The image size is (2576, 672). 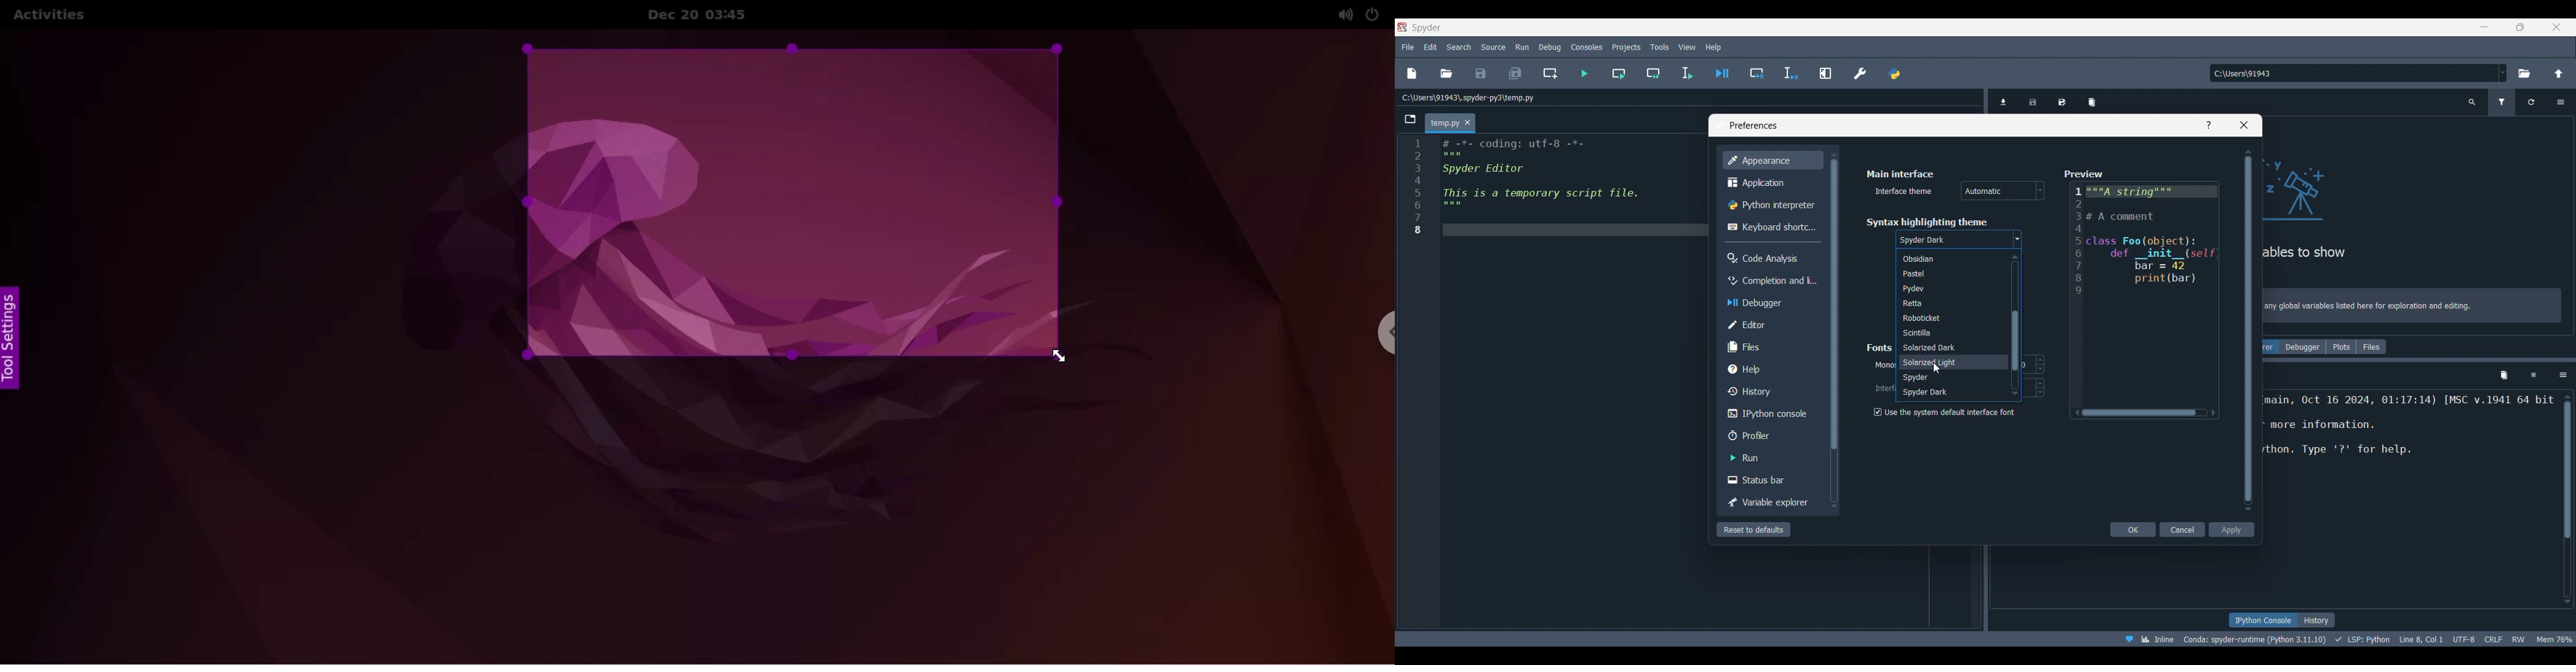 I want to click on Preview, so click(x=2145, y=292).